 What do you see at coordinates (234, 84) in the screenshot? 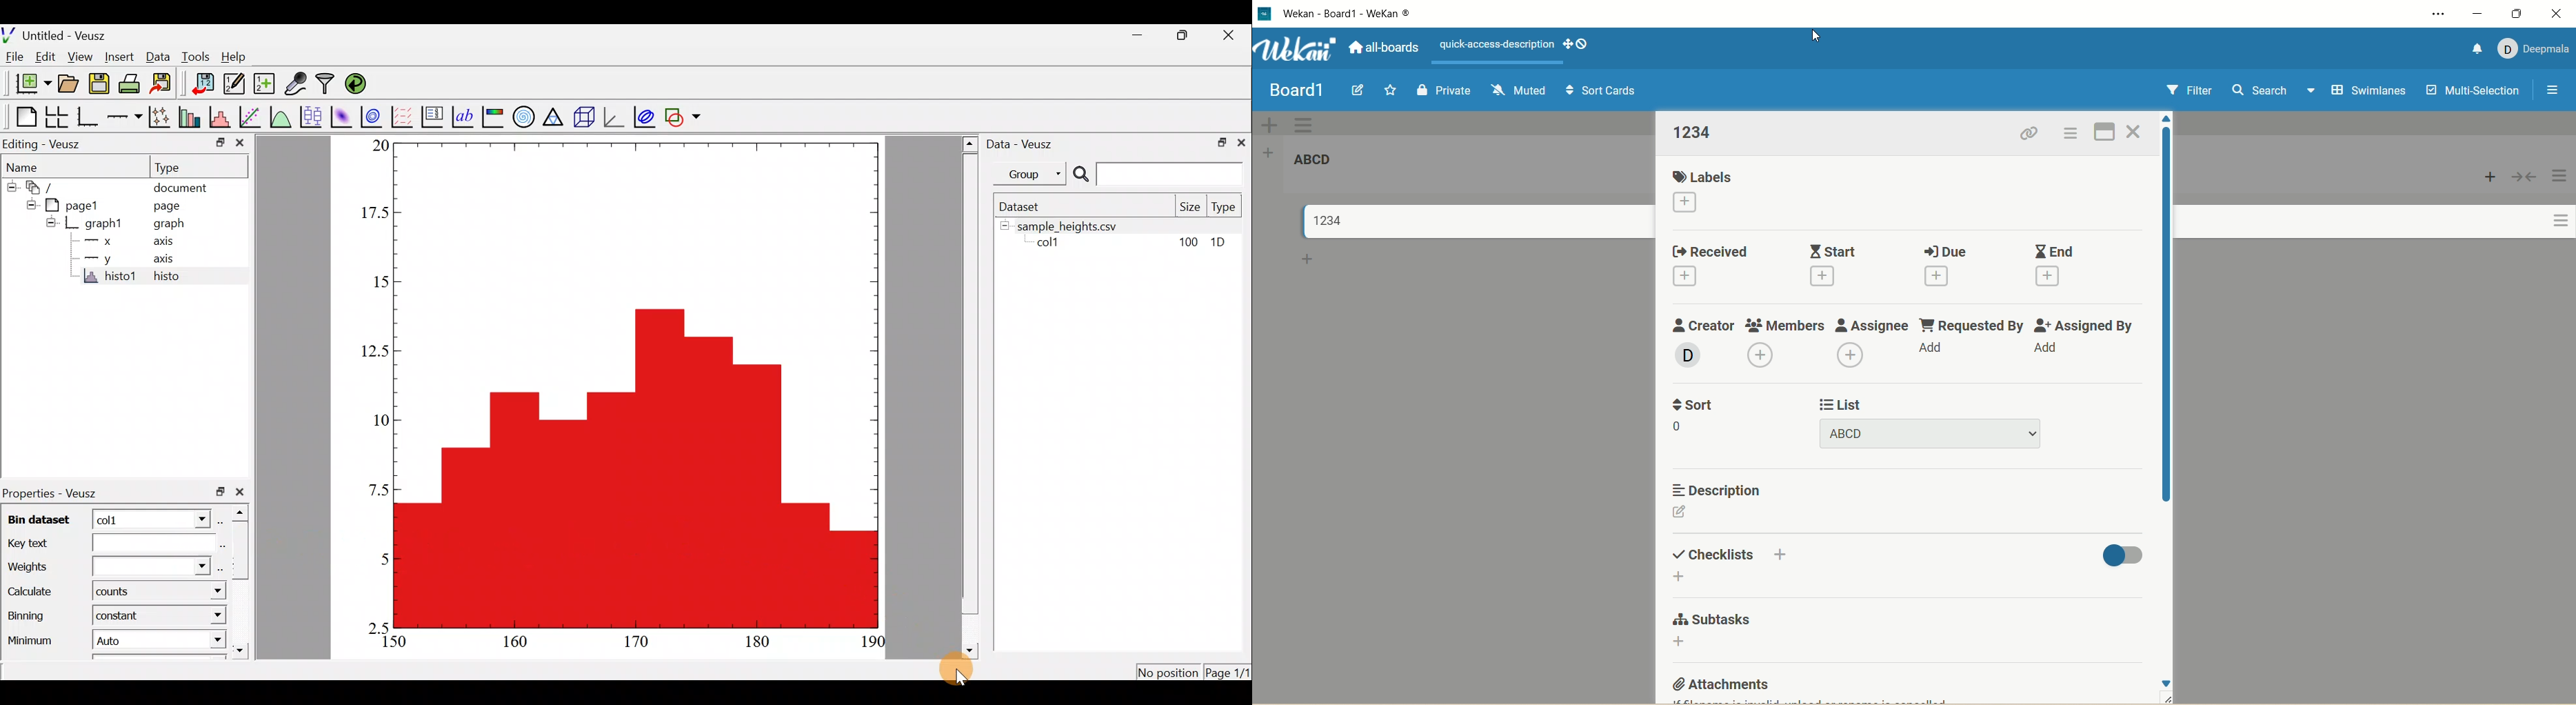
I see `edit and enter new datasets` at bounding box center [234, 84].